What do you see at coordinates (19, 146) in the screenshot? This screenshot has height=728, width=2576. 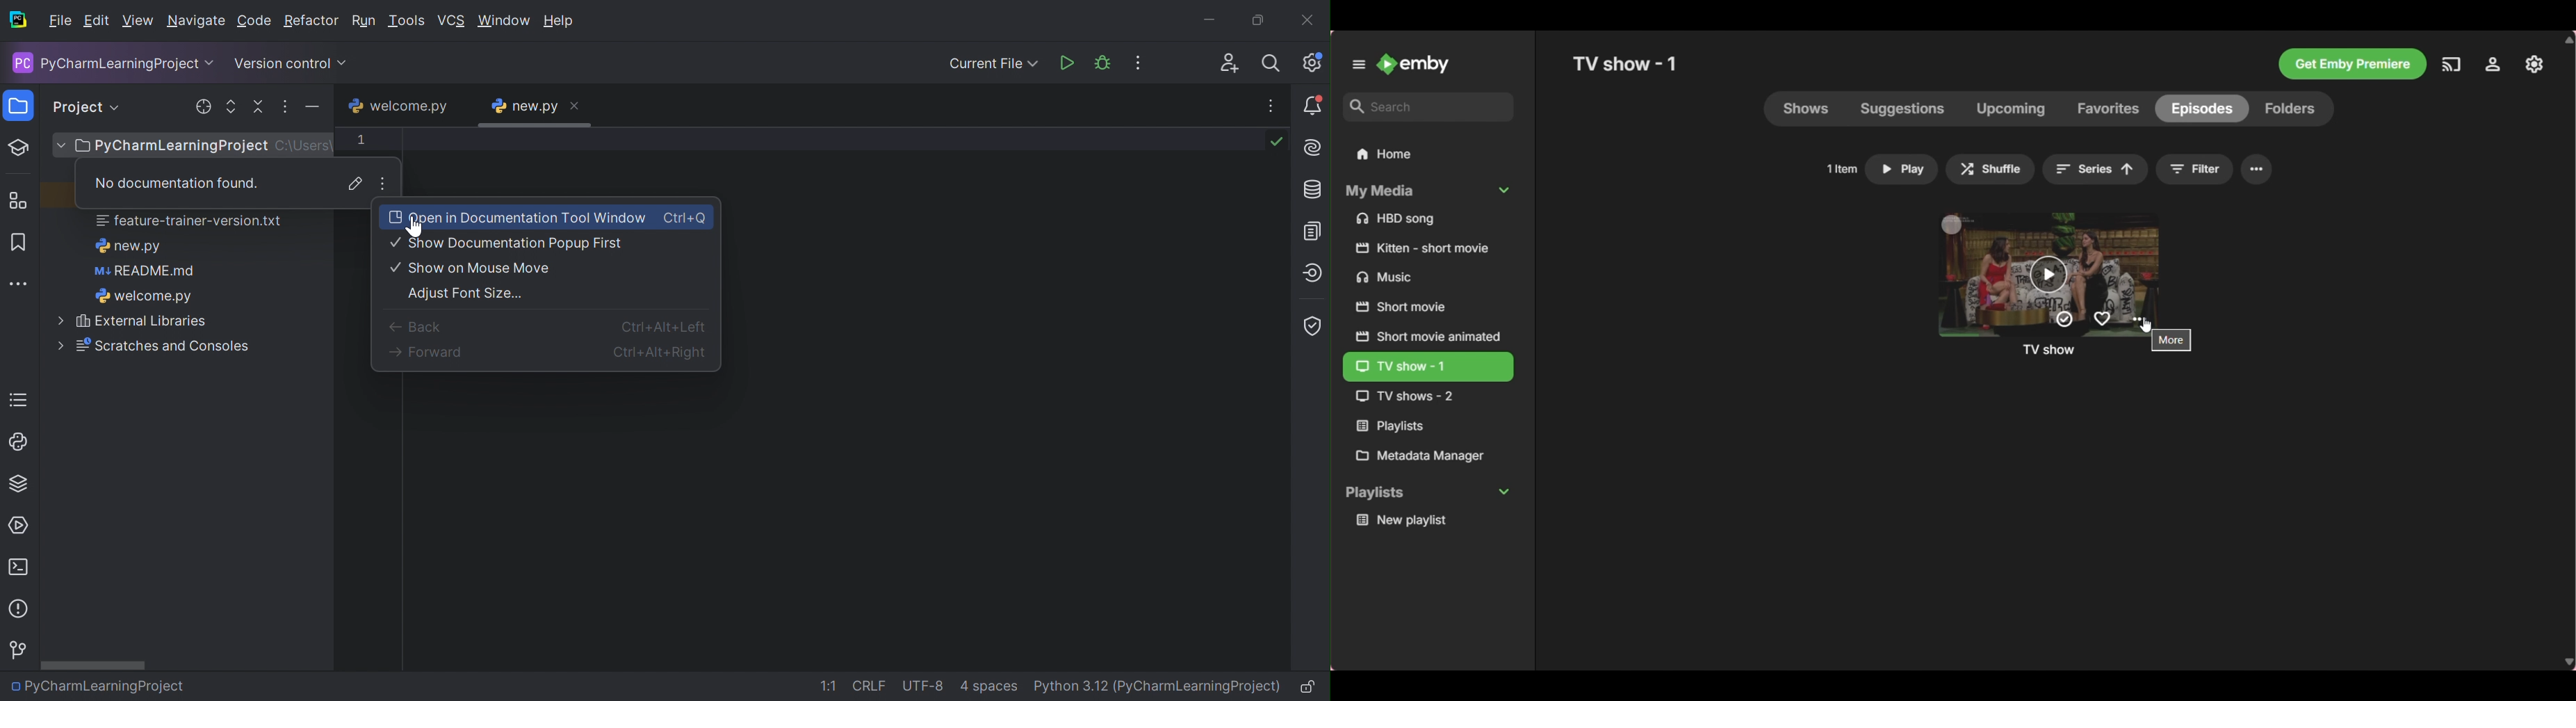 I see `Learn` at bounding box center [19, 146].